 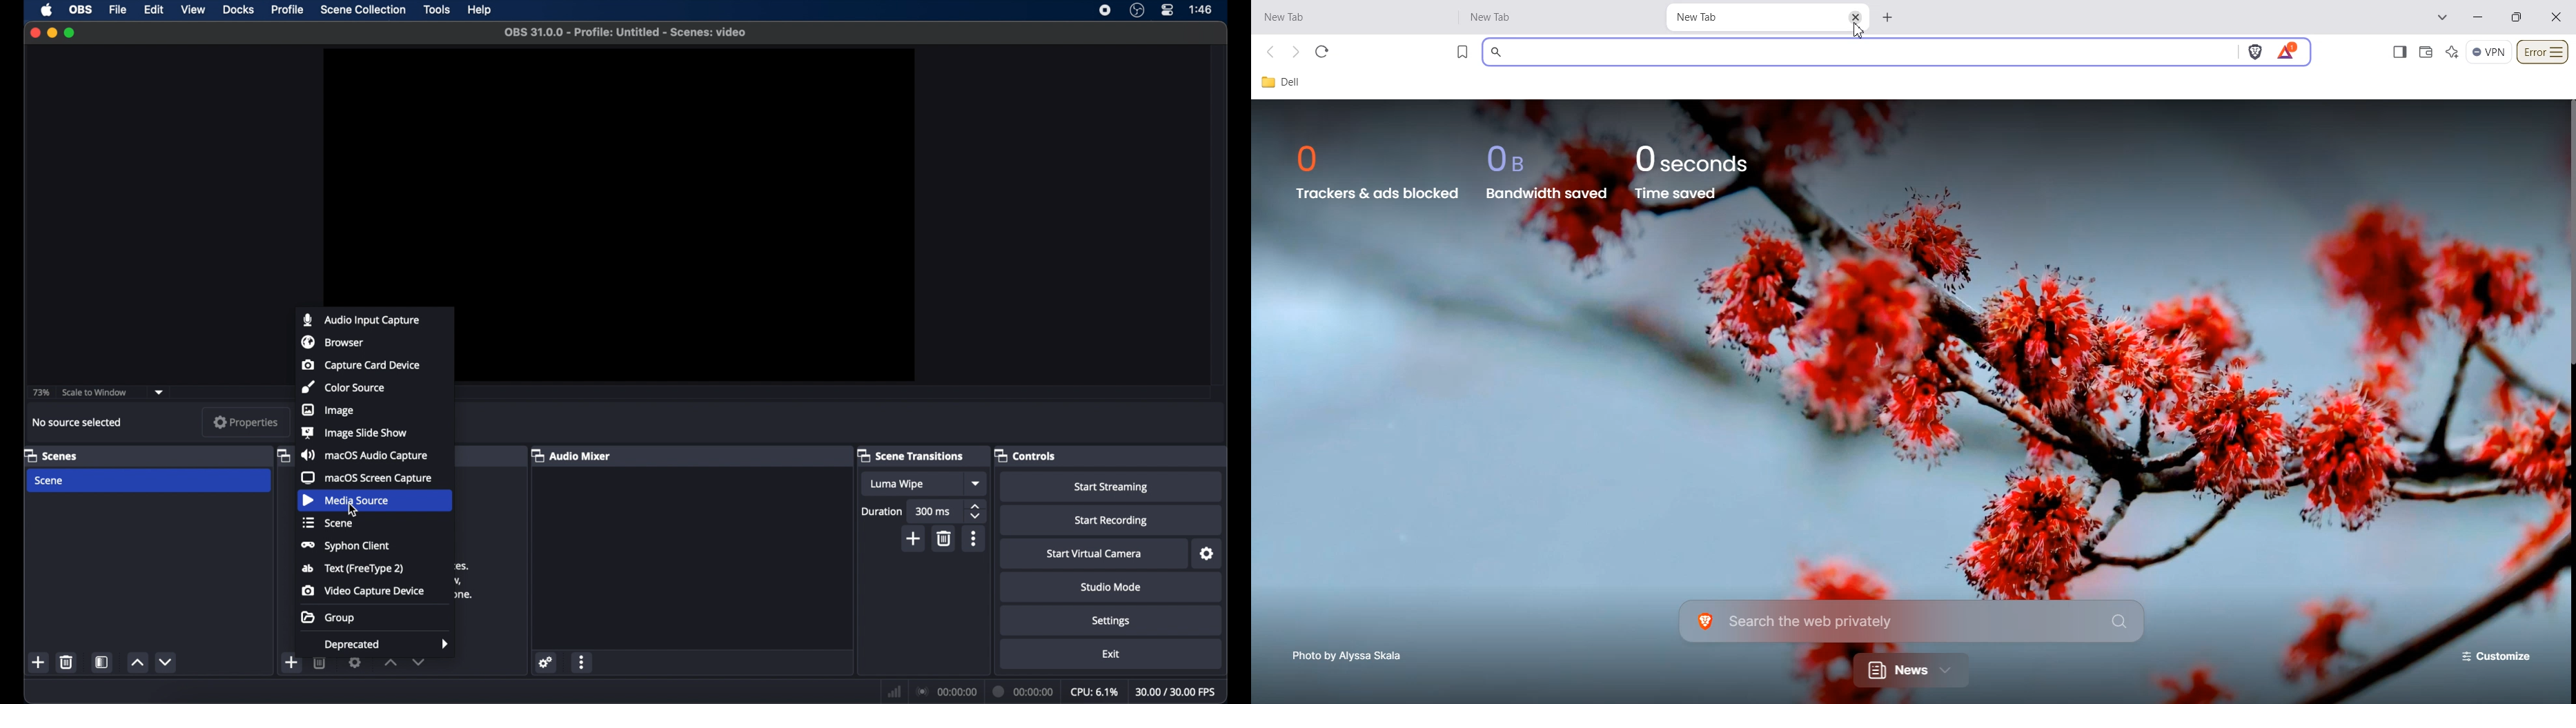 I want to click on delete, so click(x=945, y=538).